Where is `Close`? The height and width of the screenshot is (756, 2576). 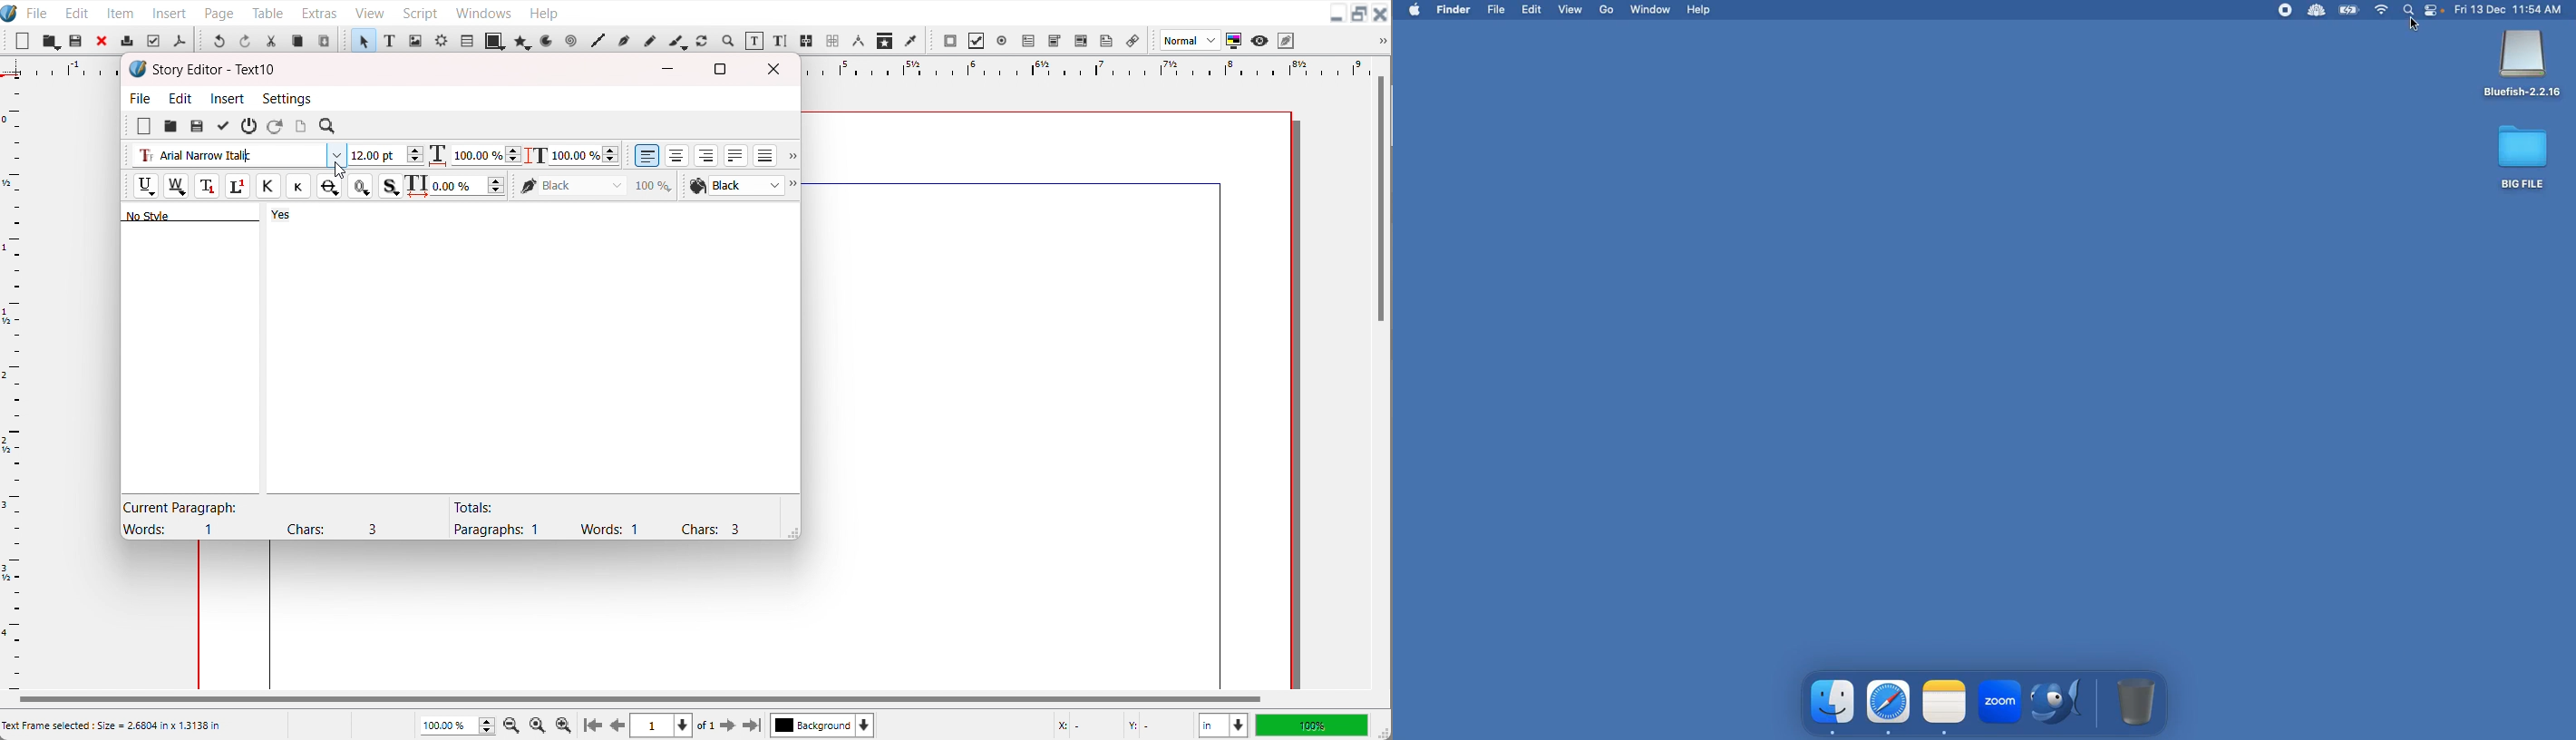 Close is located at coordinates (102, 40).